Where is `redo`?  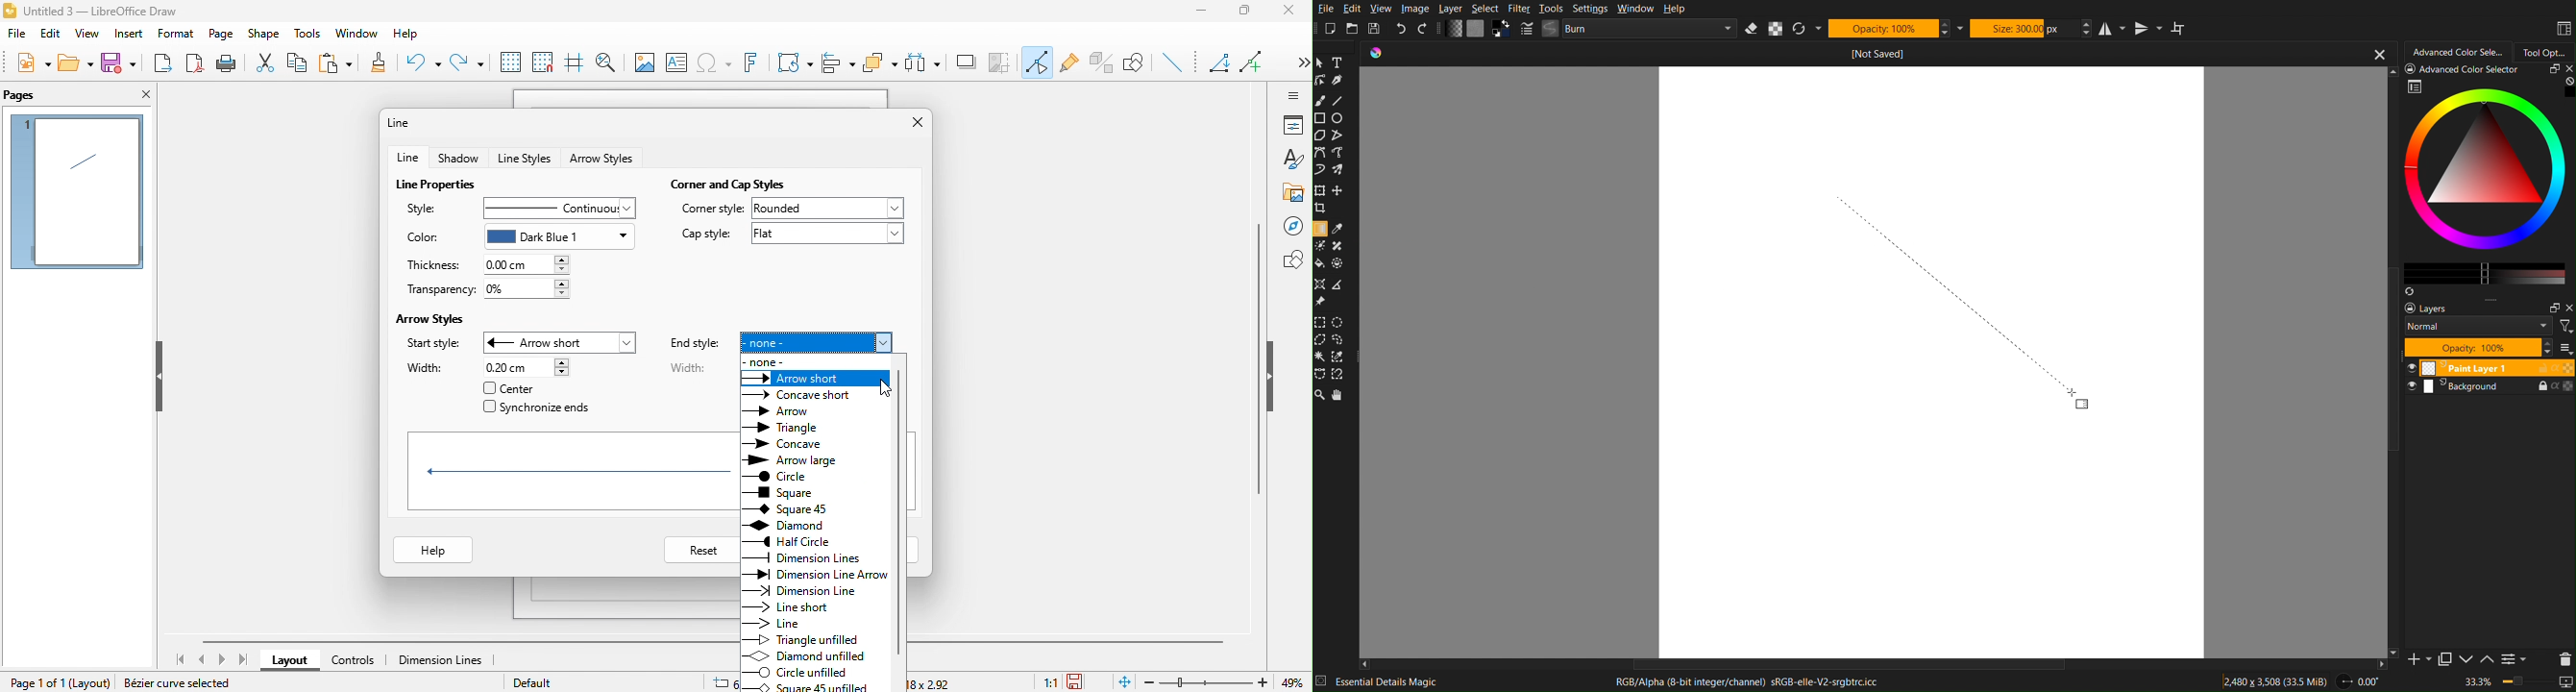 redo is located at coordinates (467, 59).